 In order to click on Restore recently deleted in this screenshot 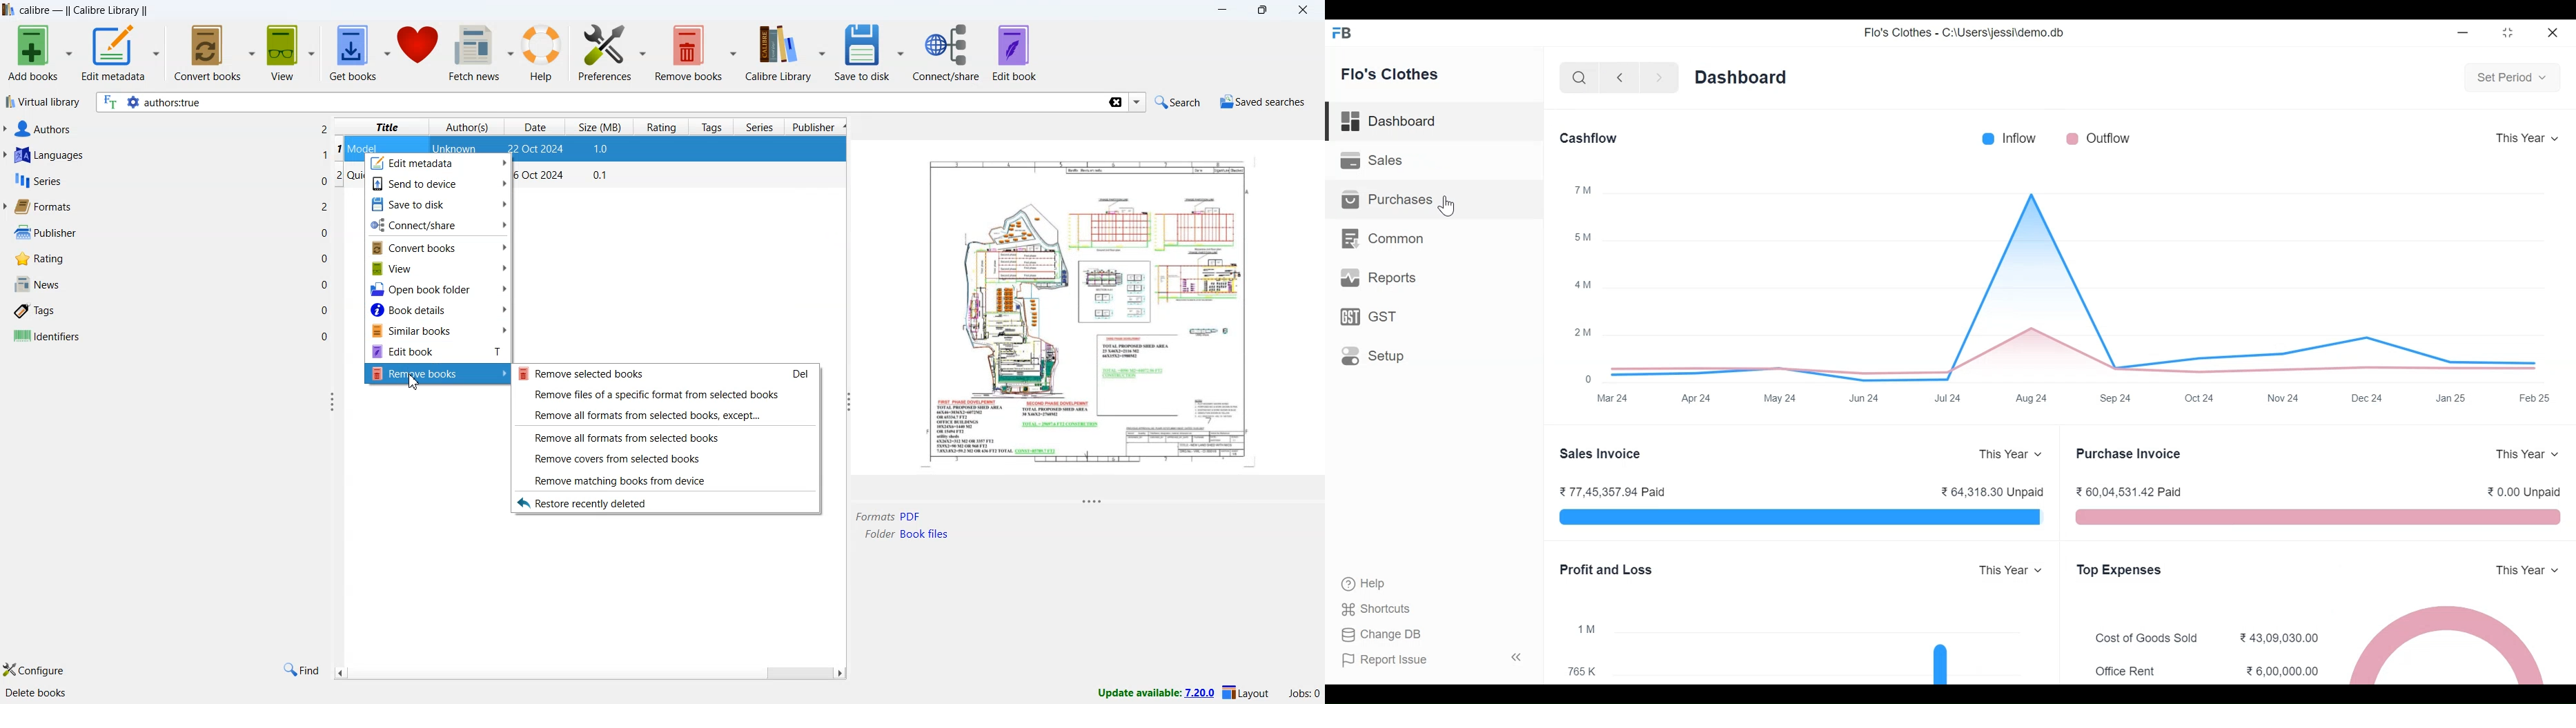, I will do `click(664, 502)`.